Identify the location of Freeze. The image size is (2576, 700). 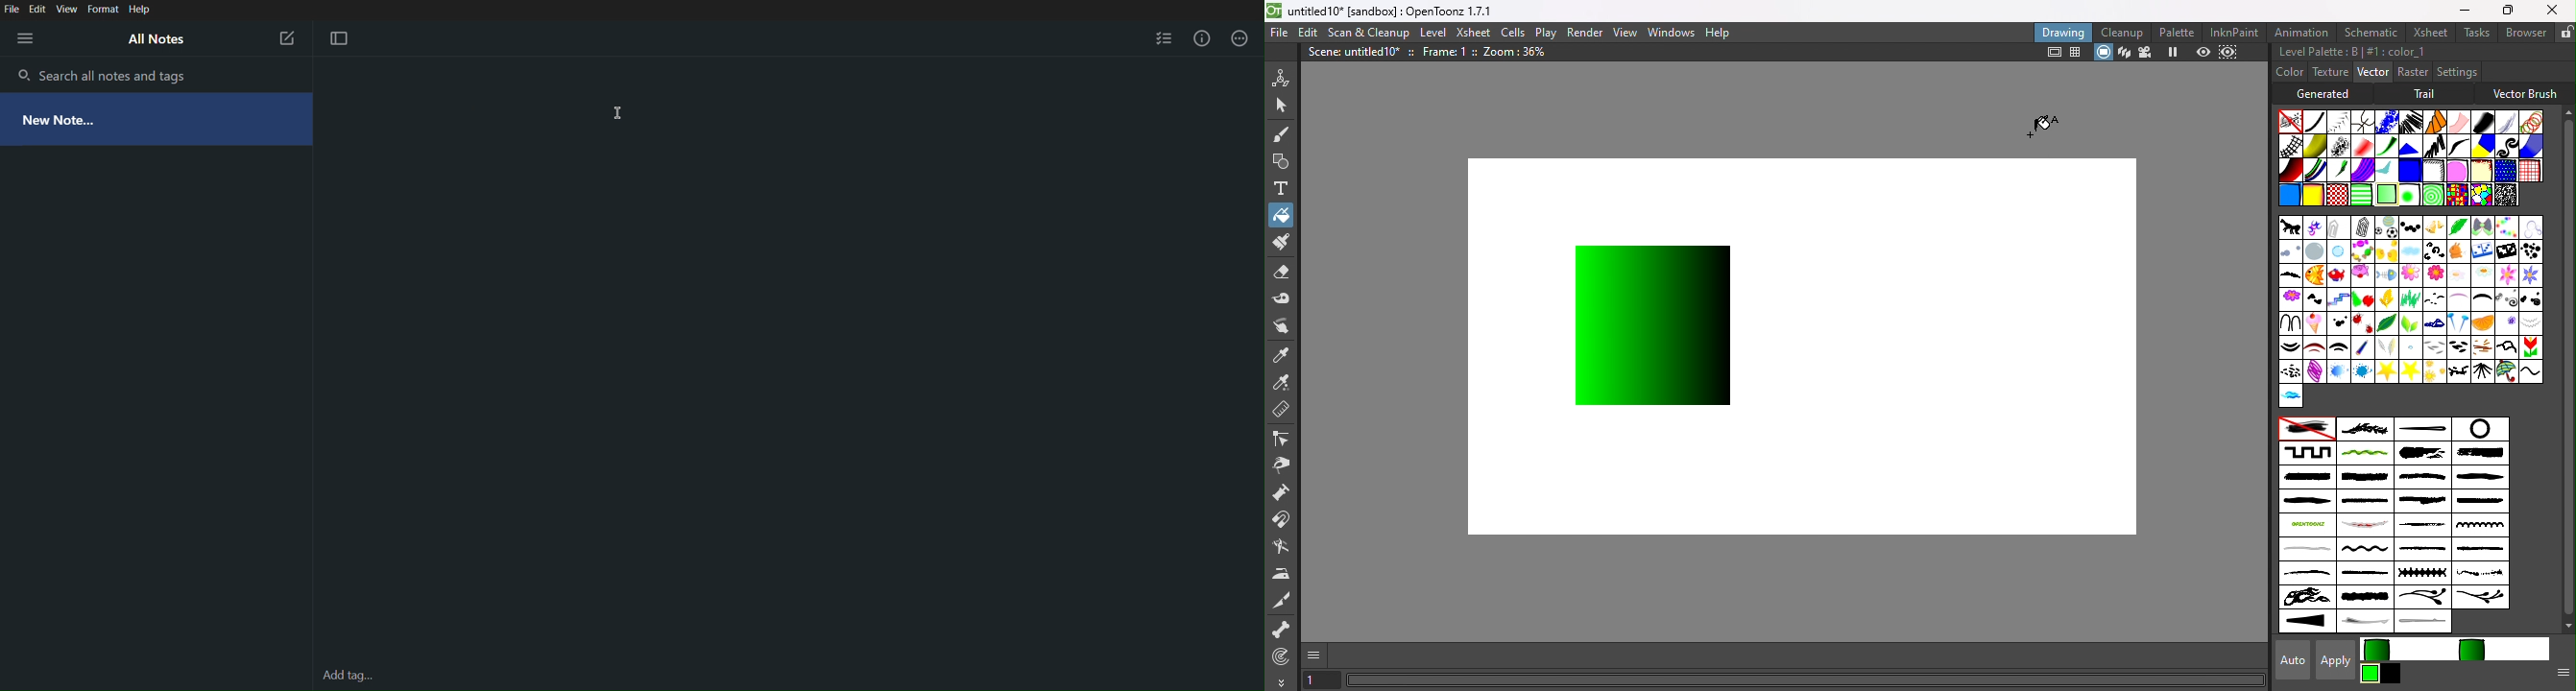
(2174, 54).